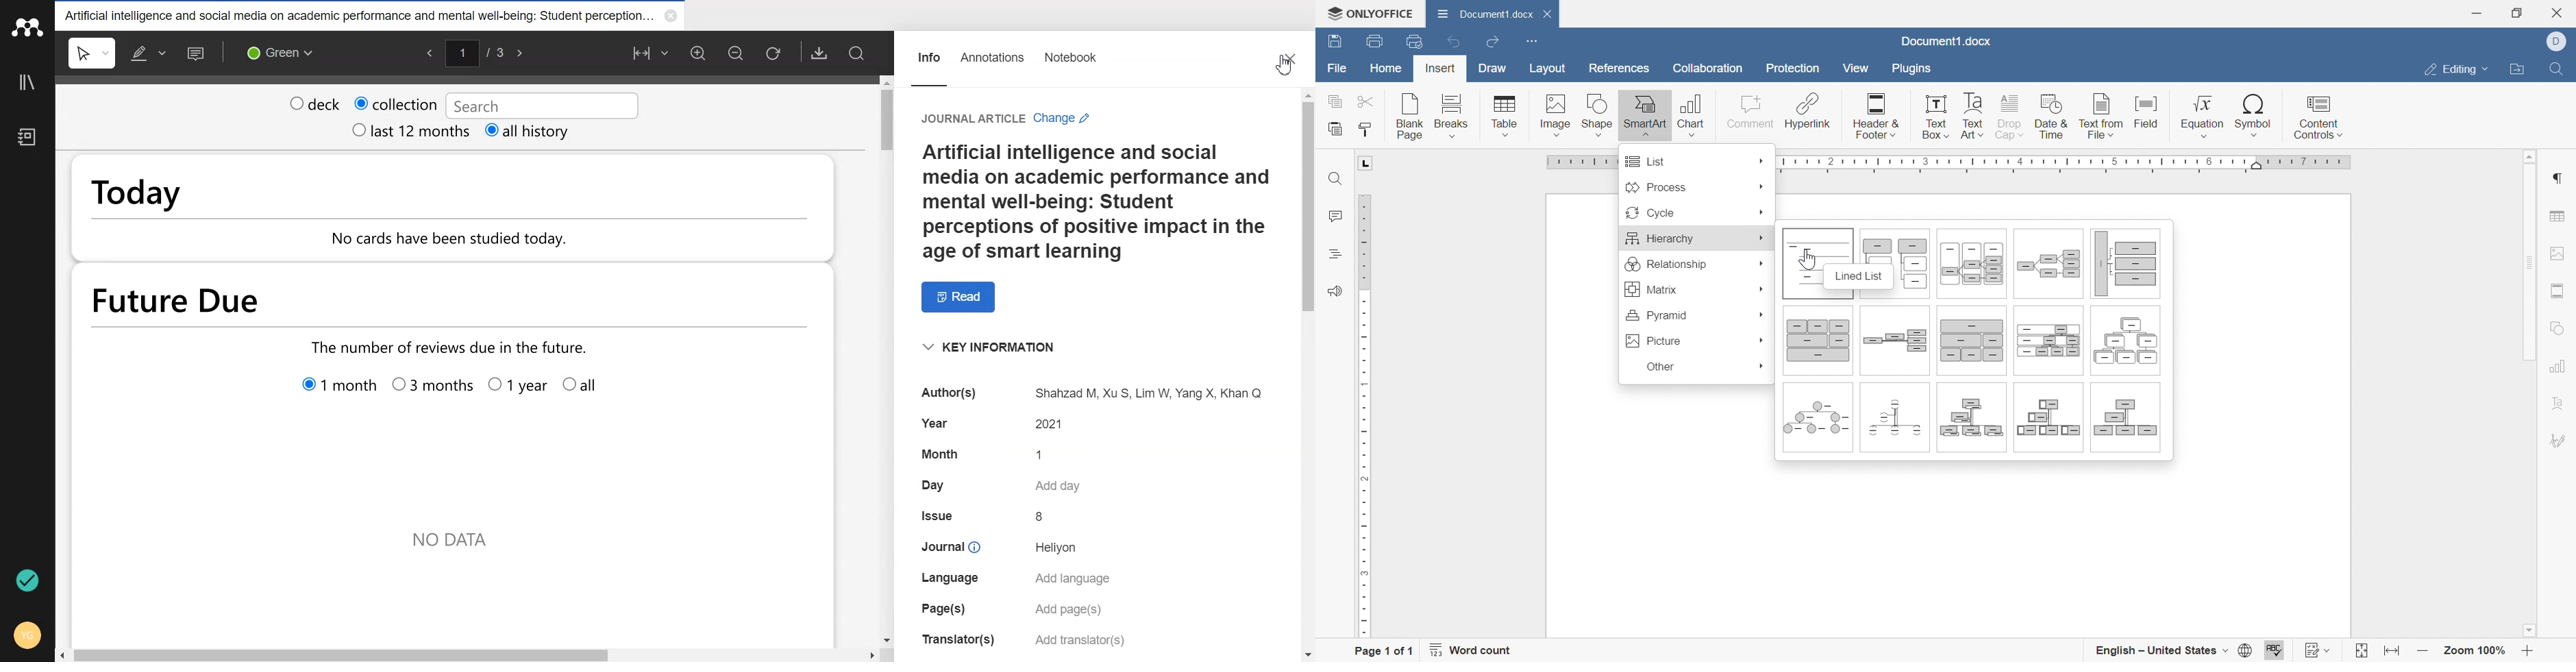 Image resolution: width=2576 pixels, height=672 pixels. I want to click on Text art settings, so click(2558, 406).